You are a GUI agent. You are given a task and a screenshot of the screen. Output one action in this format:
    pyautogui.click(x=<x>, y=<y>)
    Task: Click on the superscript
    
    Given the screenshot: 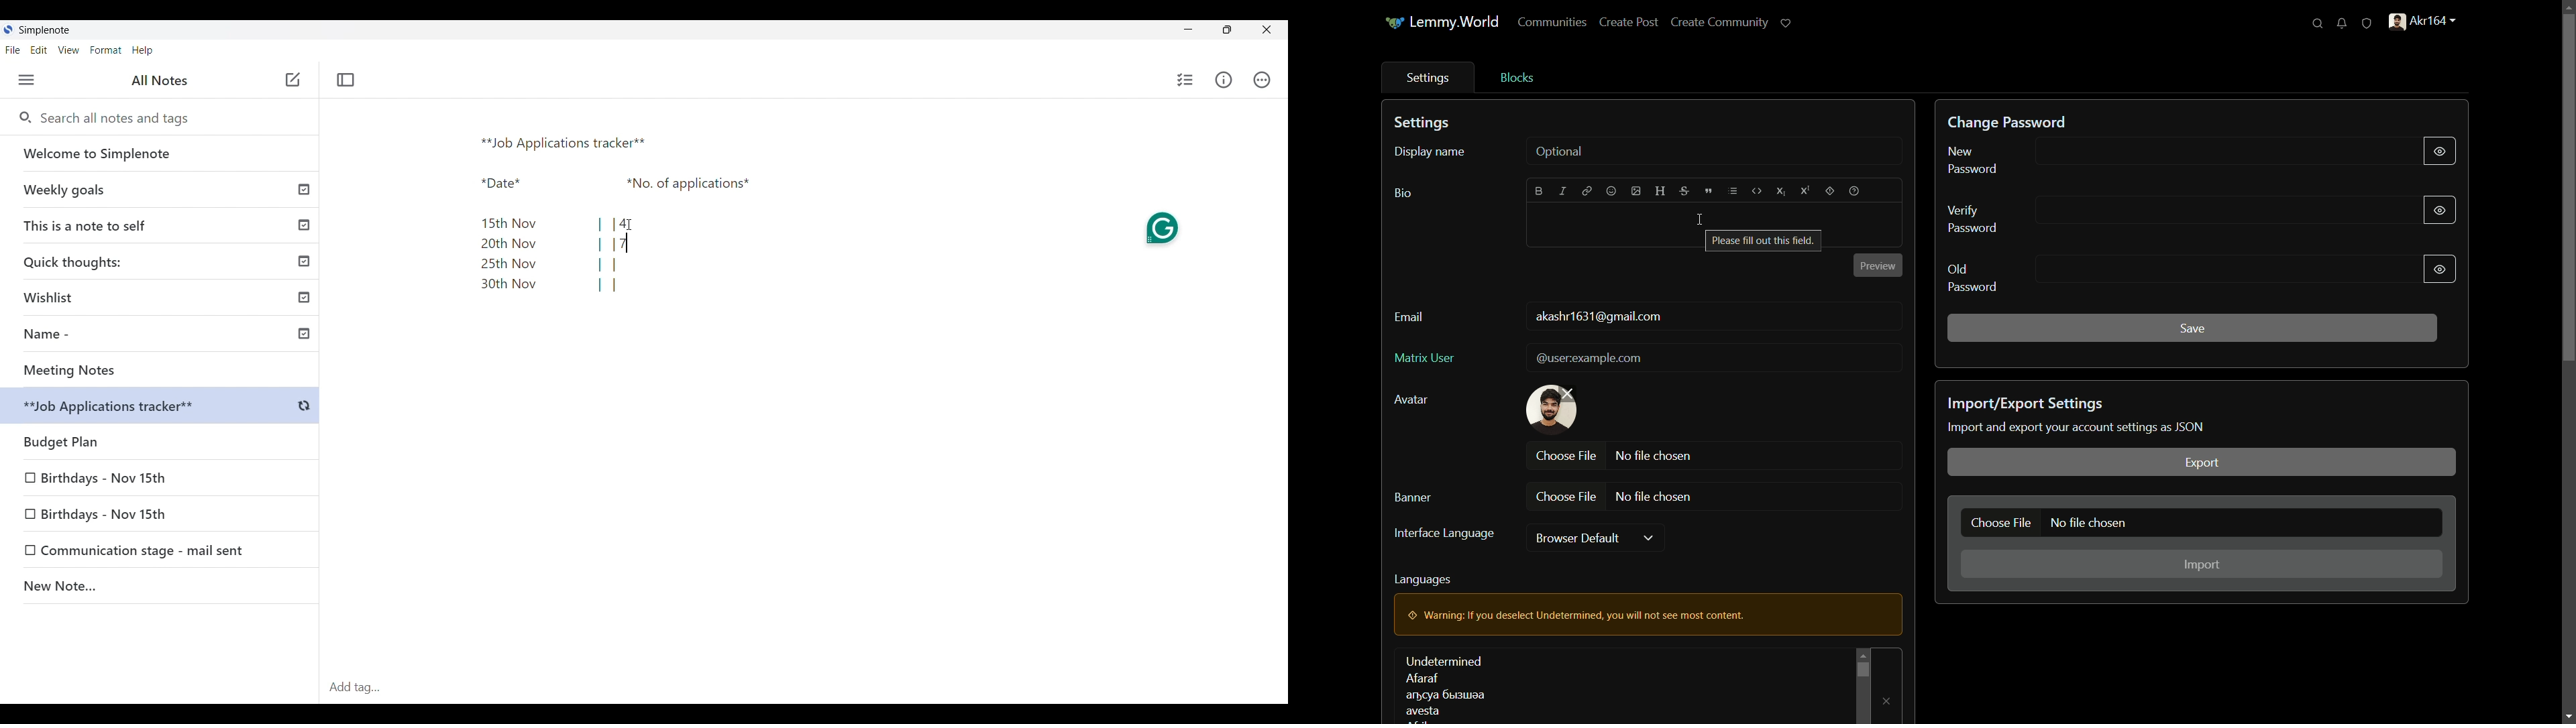 What is the action you would take?
    pyautogui.click(x=1806, y=191)
    